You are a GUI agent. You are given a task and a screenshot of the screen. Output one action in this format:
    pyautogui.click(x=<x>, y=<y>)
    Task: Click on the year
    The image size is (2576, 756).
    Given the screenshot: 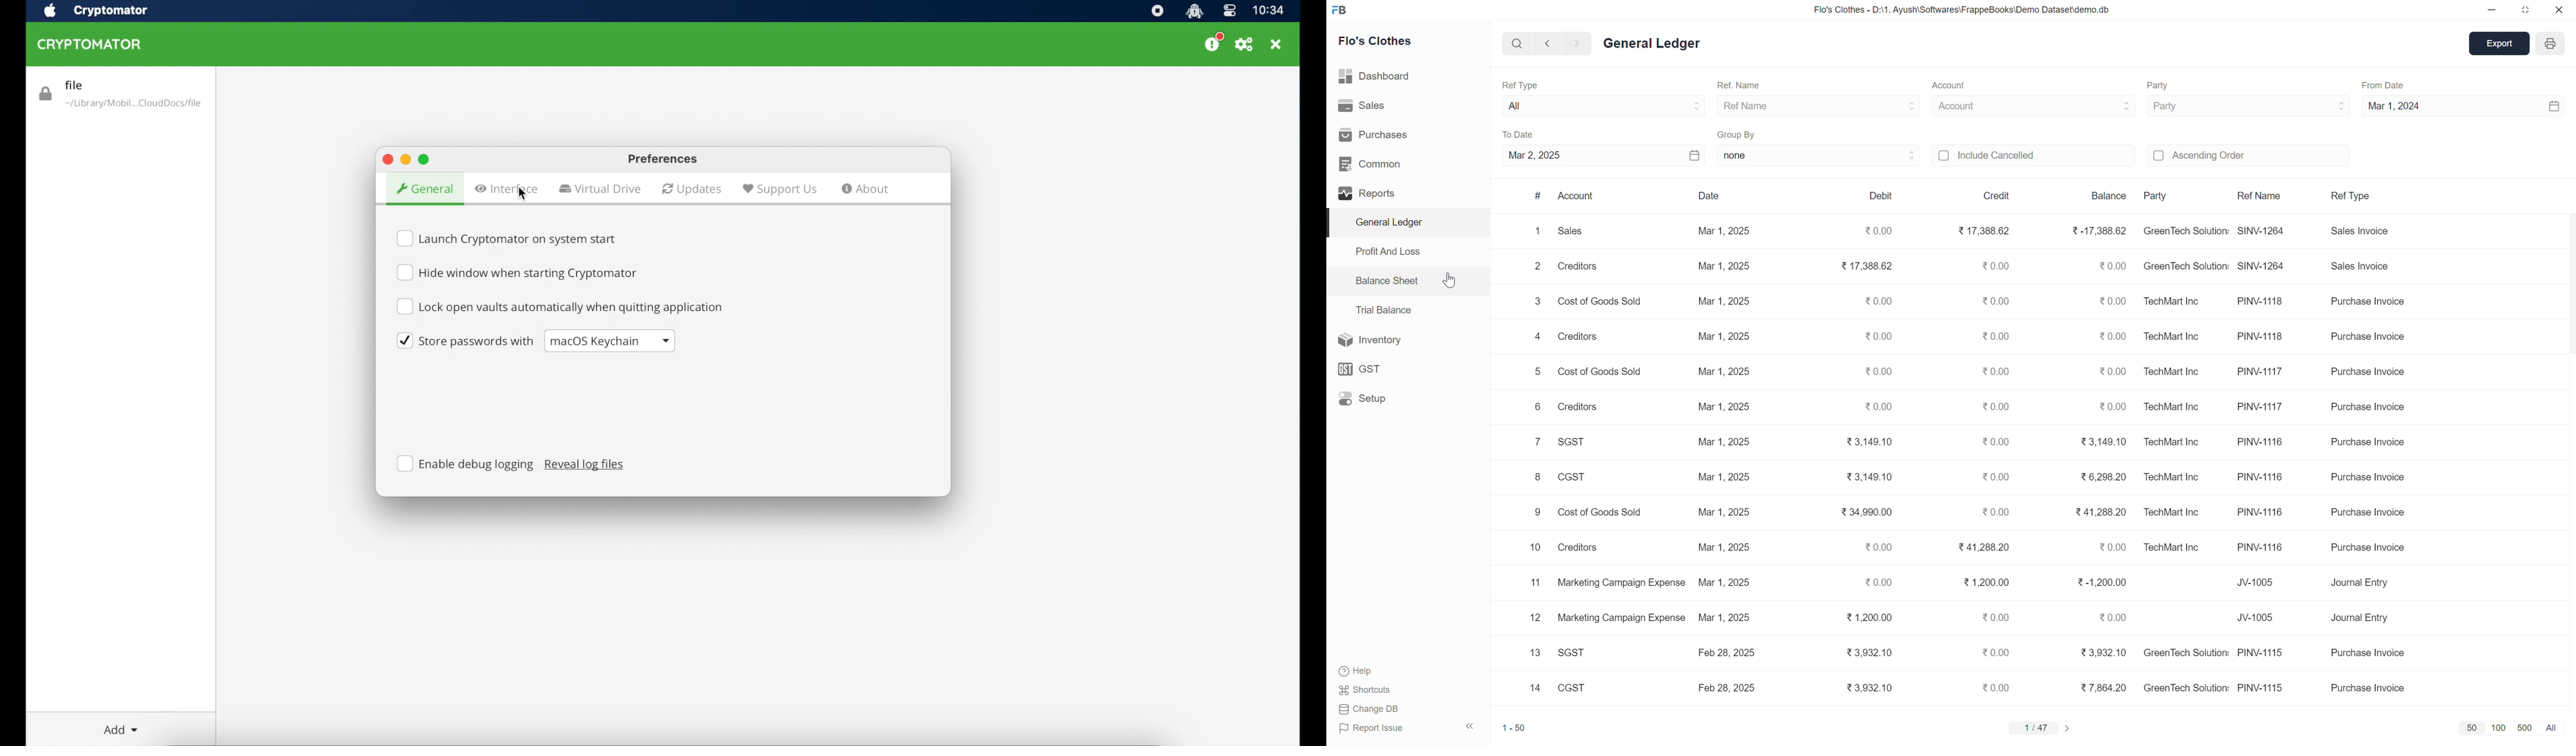 What is the action you would take?
    pyautogui.click(x=2553, y=44)
    